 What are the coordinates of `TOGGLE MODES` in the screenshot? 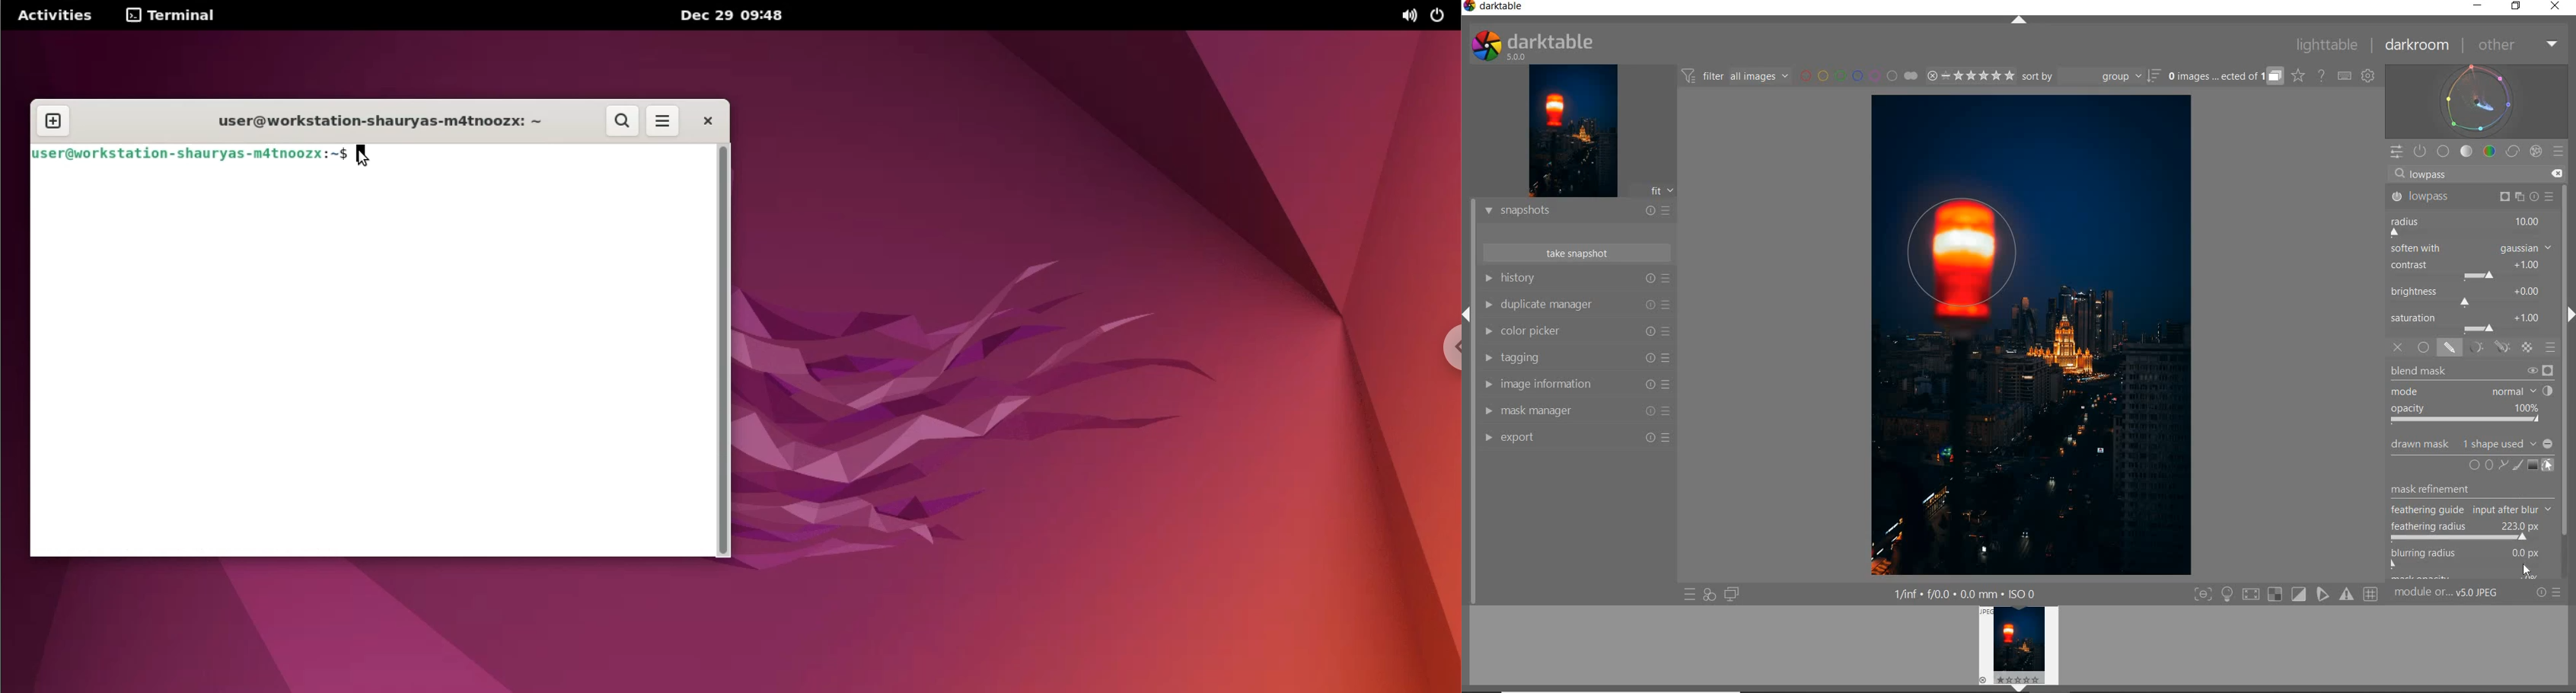 It's located at (2286, 594).